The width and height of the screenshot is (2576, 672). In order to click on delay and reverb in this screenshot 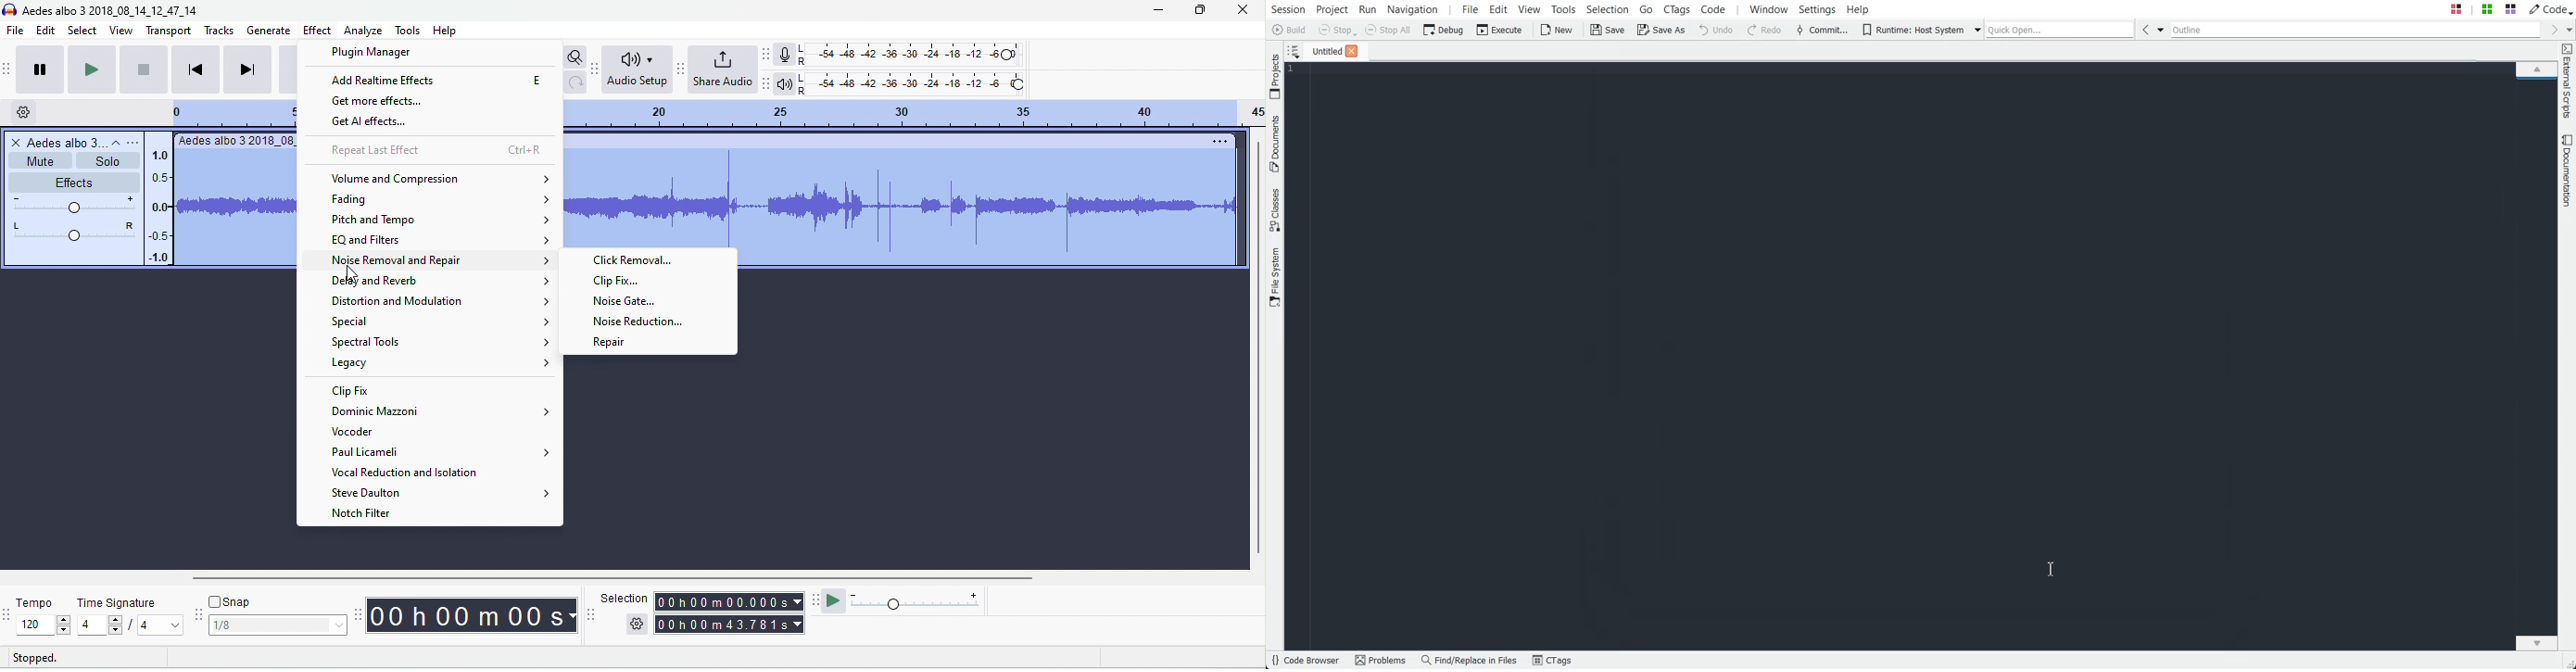, I will do `click(442, 282)`.